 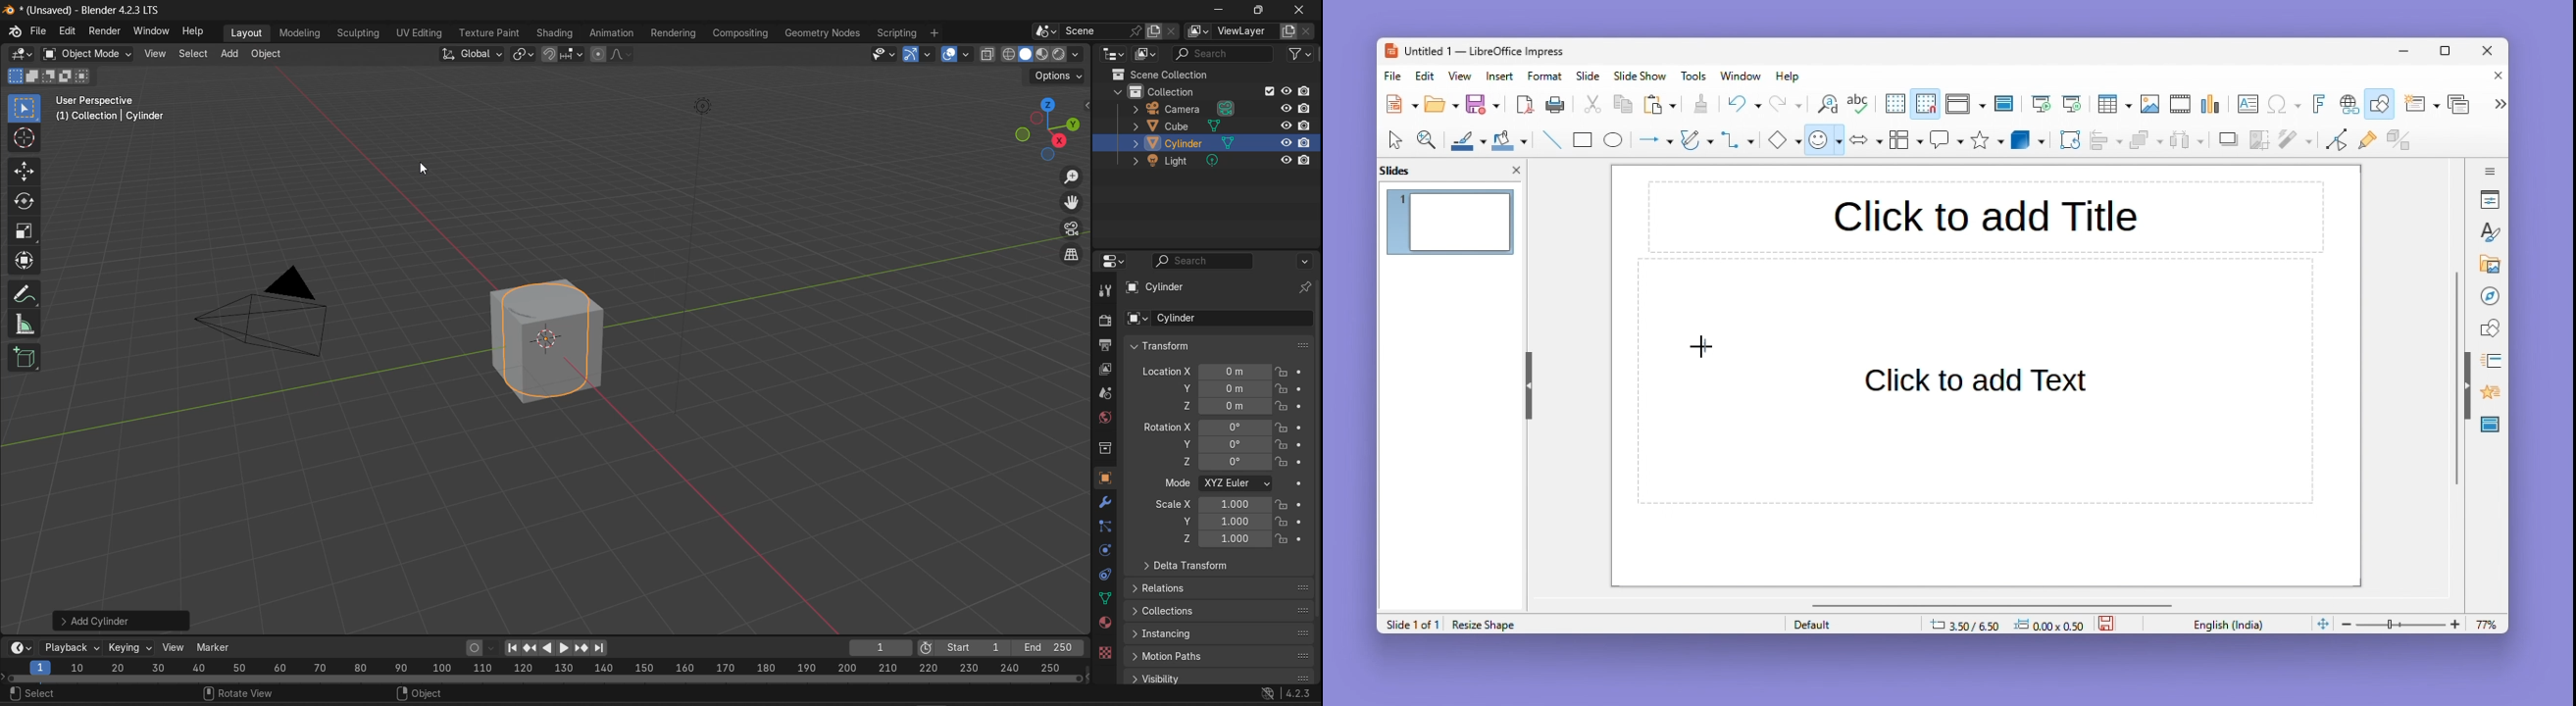 I want to click on Magnification, so click(x=1428, y=138).